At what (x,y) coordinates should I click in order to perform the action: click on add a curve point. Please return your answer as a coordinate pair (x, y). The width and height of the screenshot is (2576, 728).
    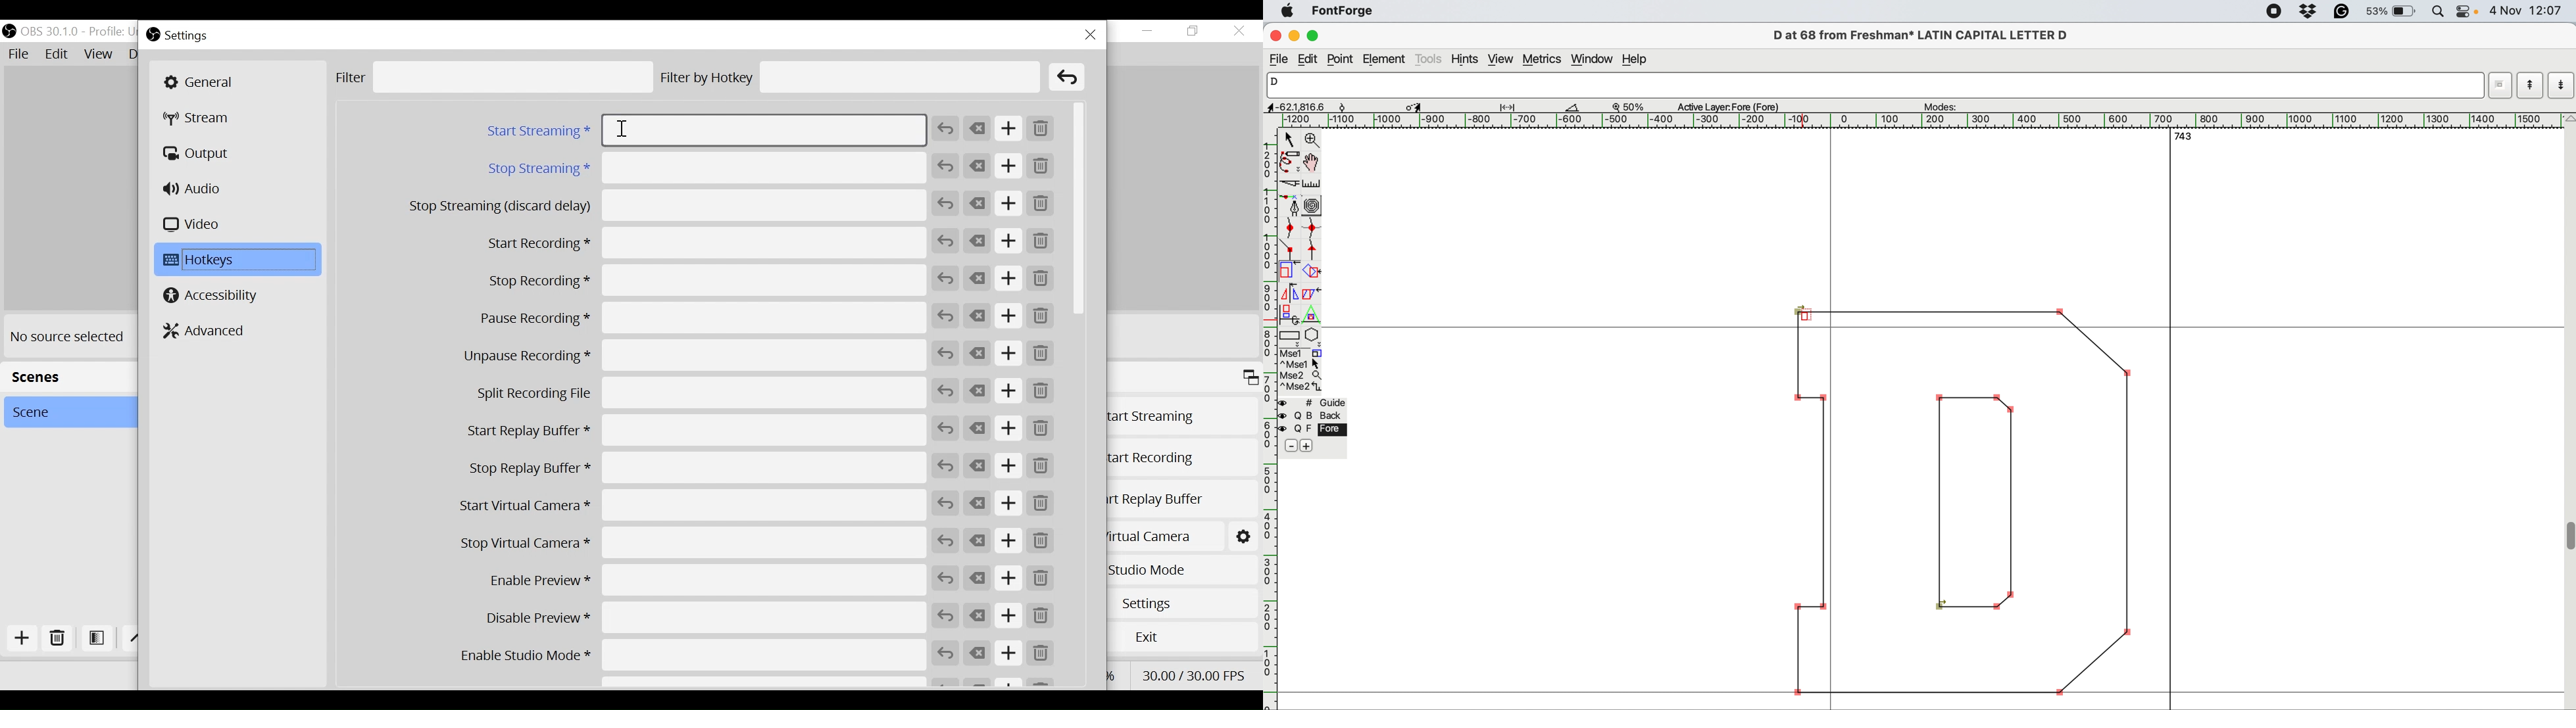
    Looking at the image, I should click on (1288, 229).